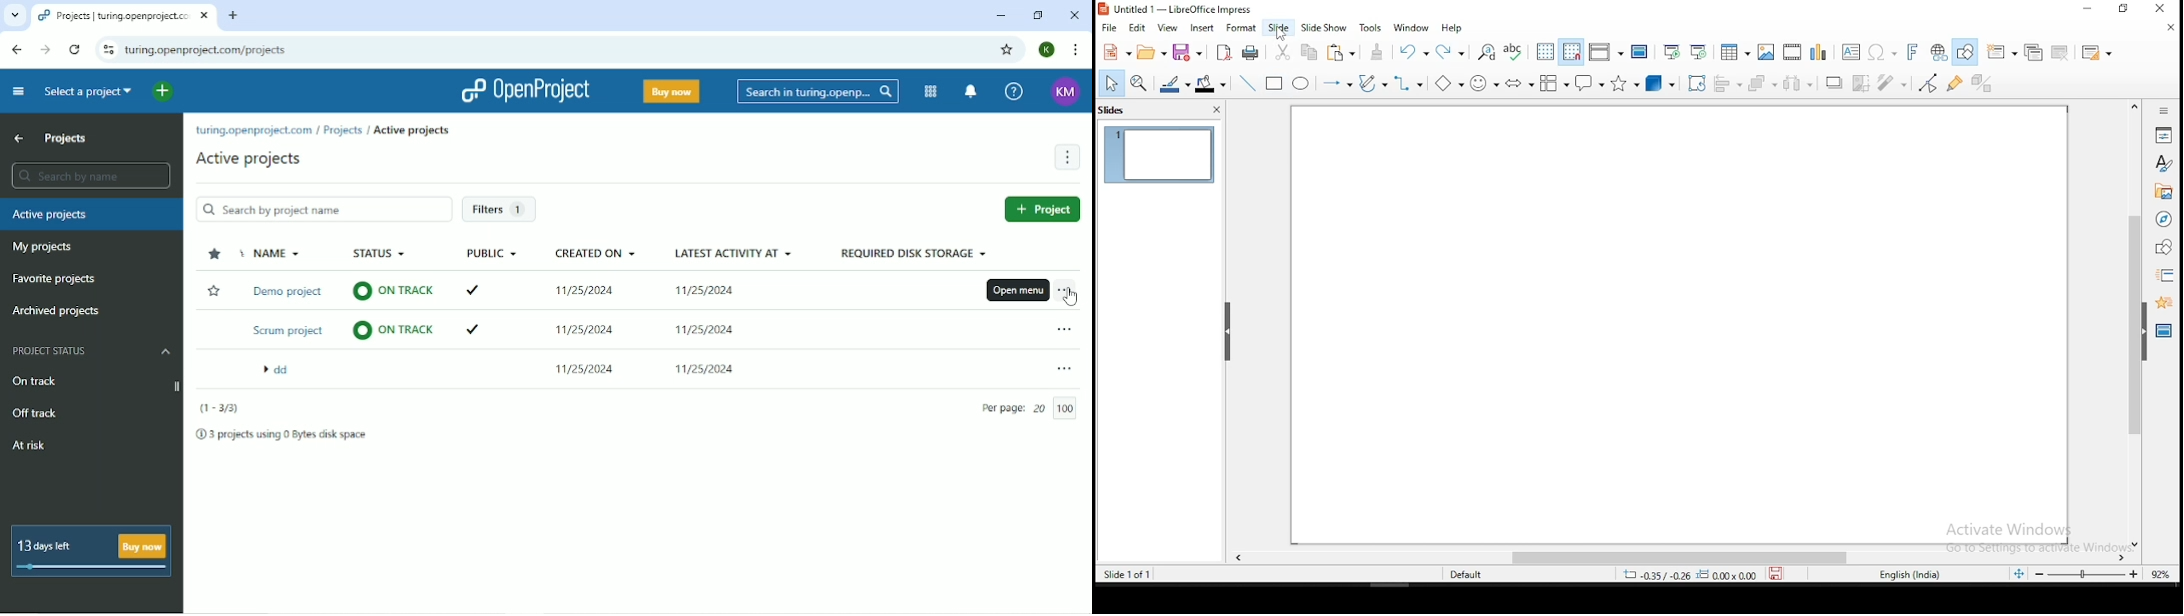 The image size is (2184, 616). What do you see at coordinates (1248, 80) in the screenshot?
I see `line` at bounding box center [1248, 80].